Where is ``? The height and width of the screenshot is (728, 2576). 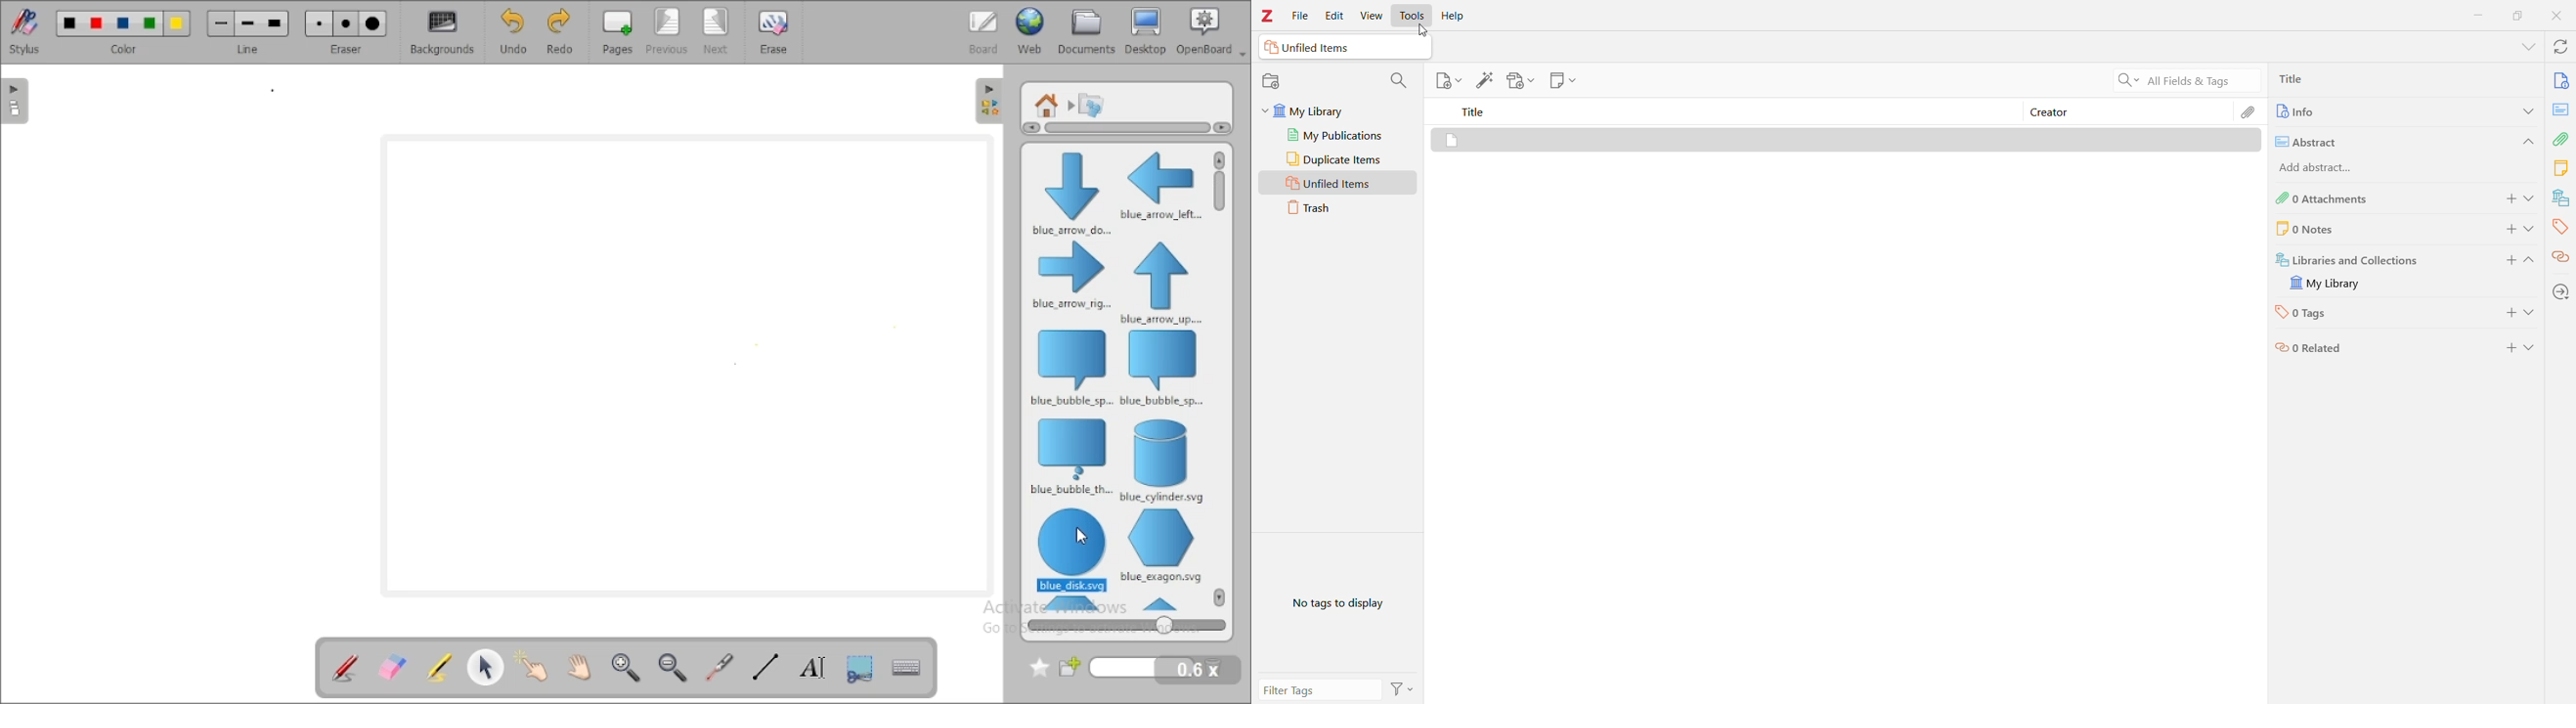
 is located at coordinates (2371, 228).